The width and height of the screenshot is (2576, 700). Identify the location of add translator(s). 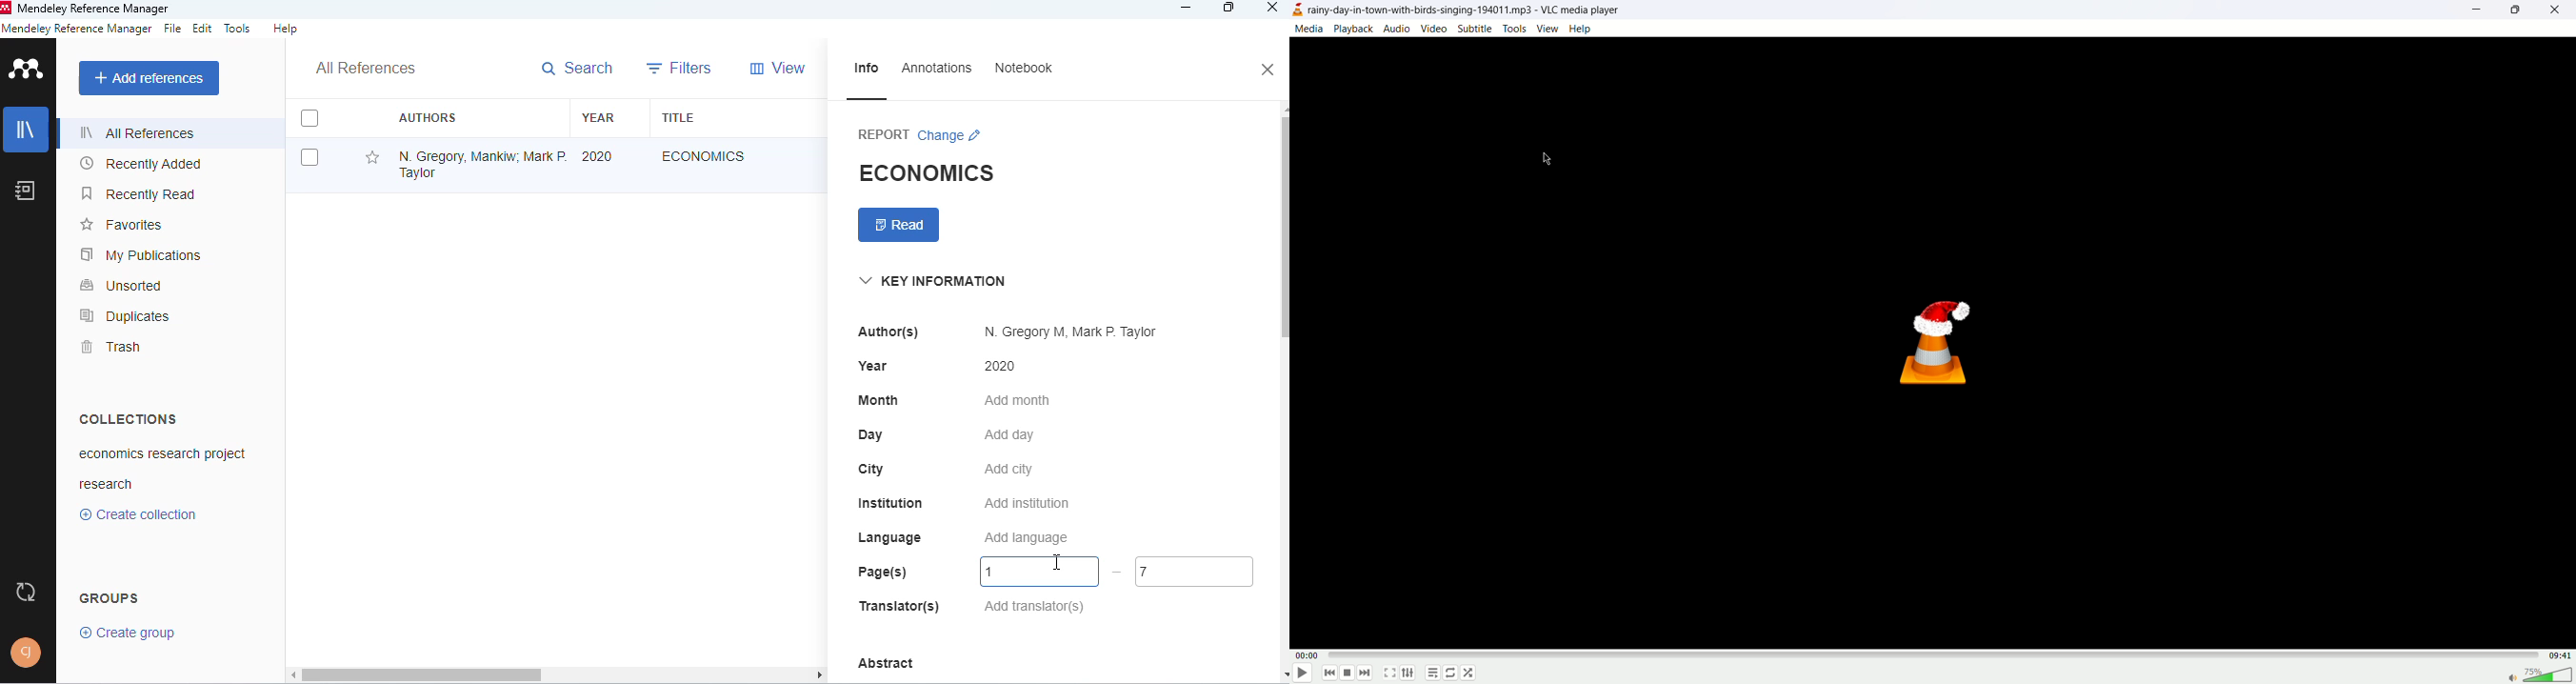
(1035, 606).